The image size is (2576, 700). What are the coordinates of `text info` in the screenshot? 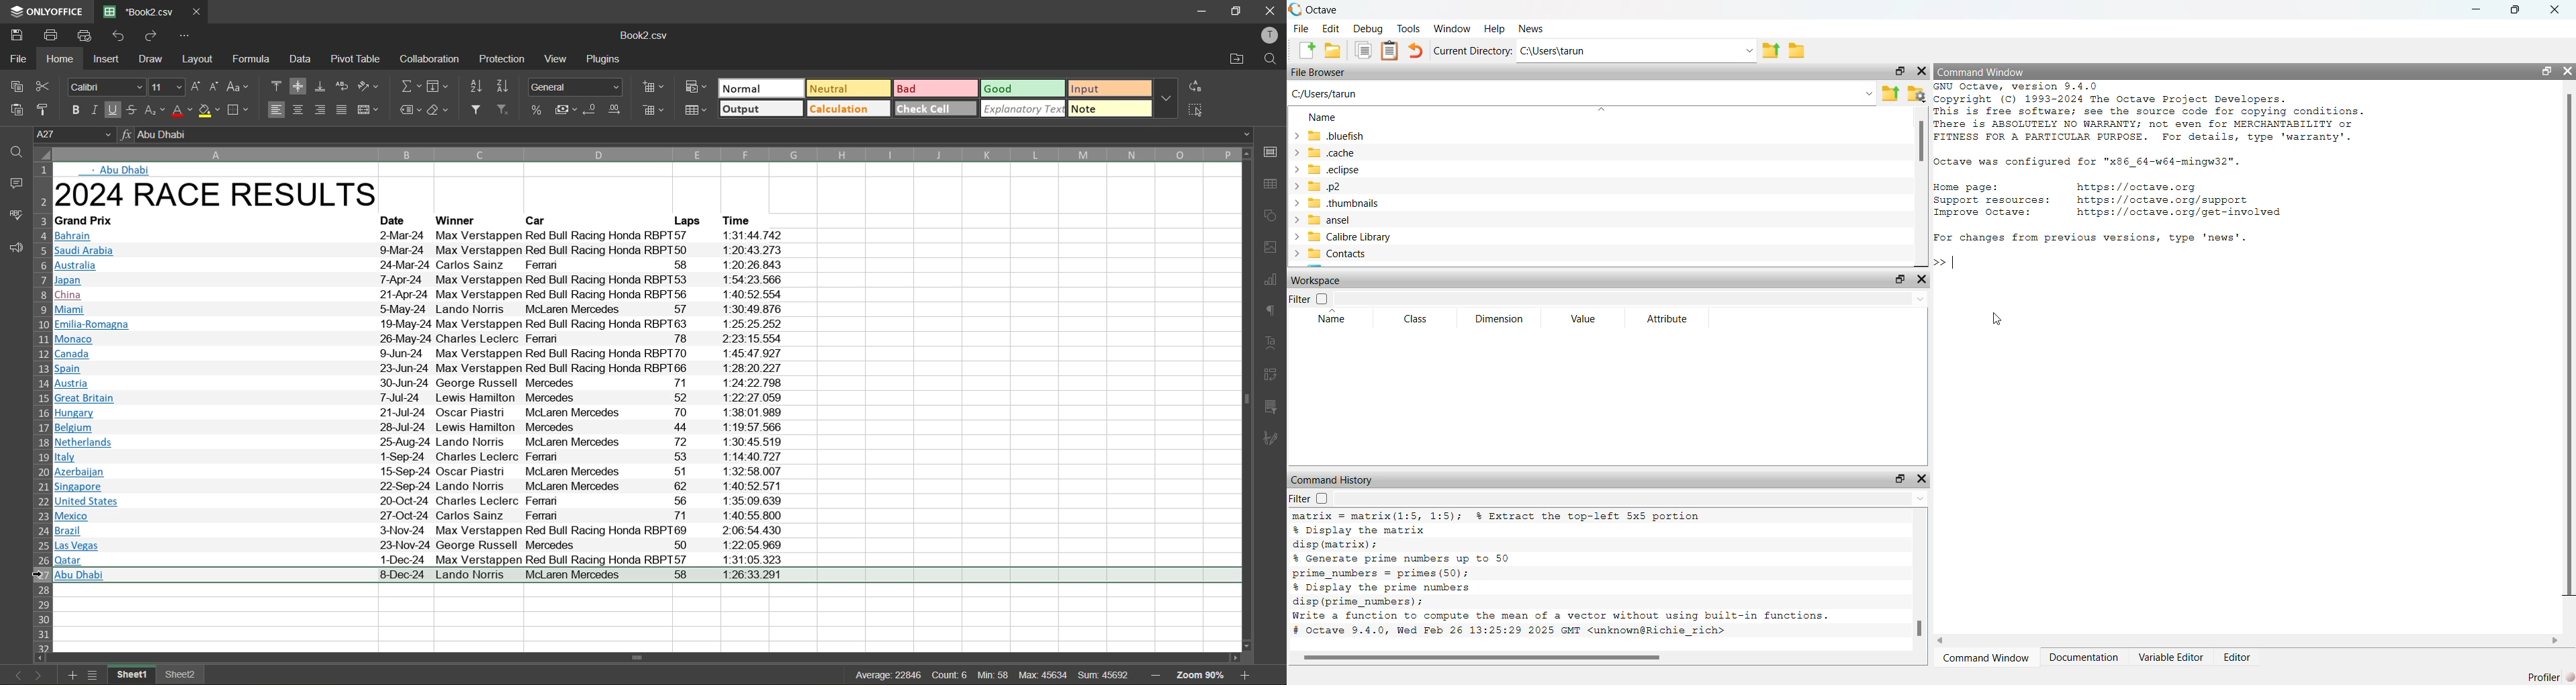 It's located at (428, 397).